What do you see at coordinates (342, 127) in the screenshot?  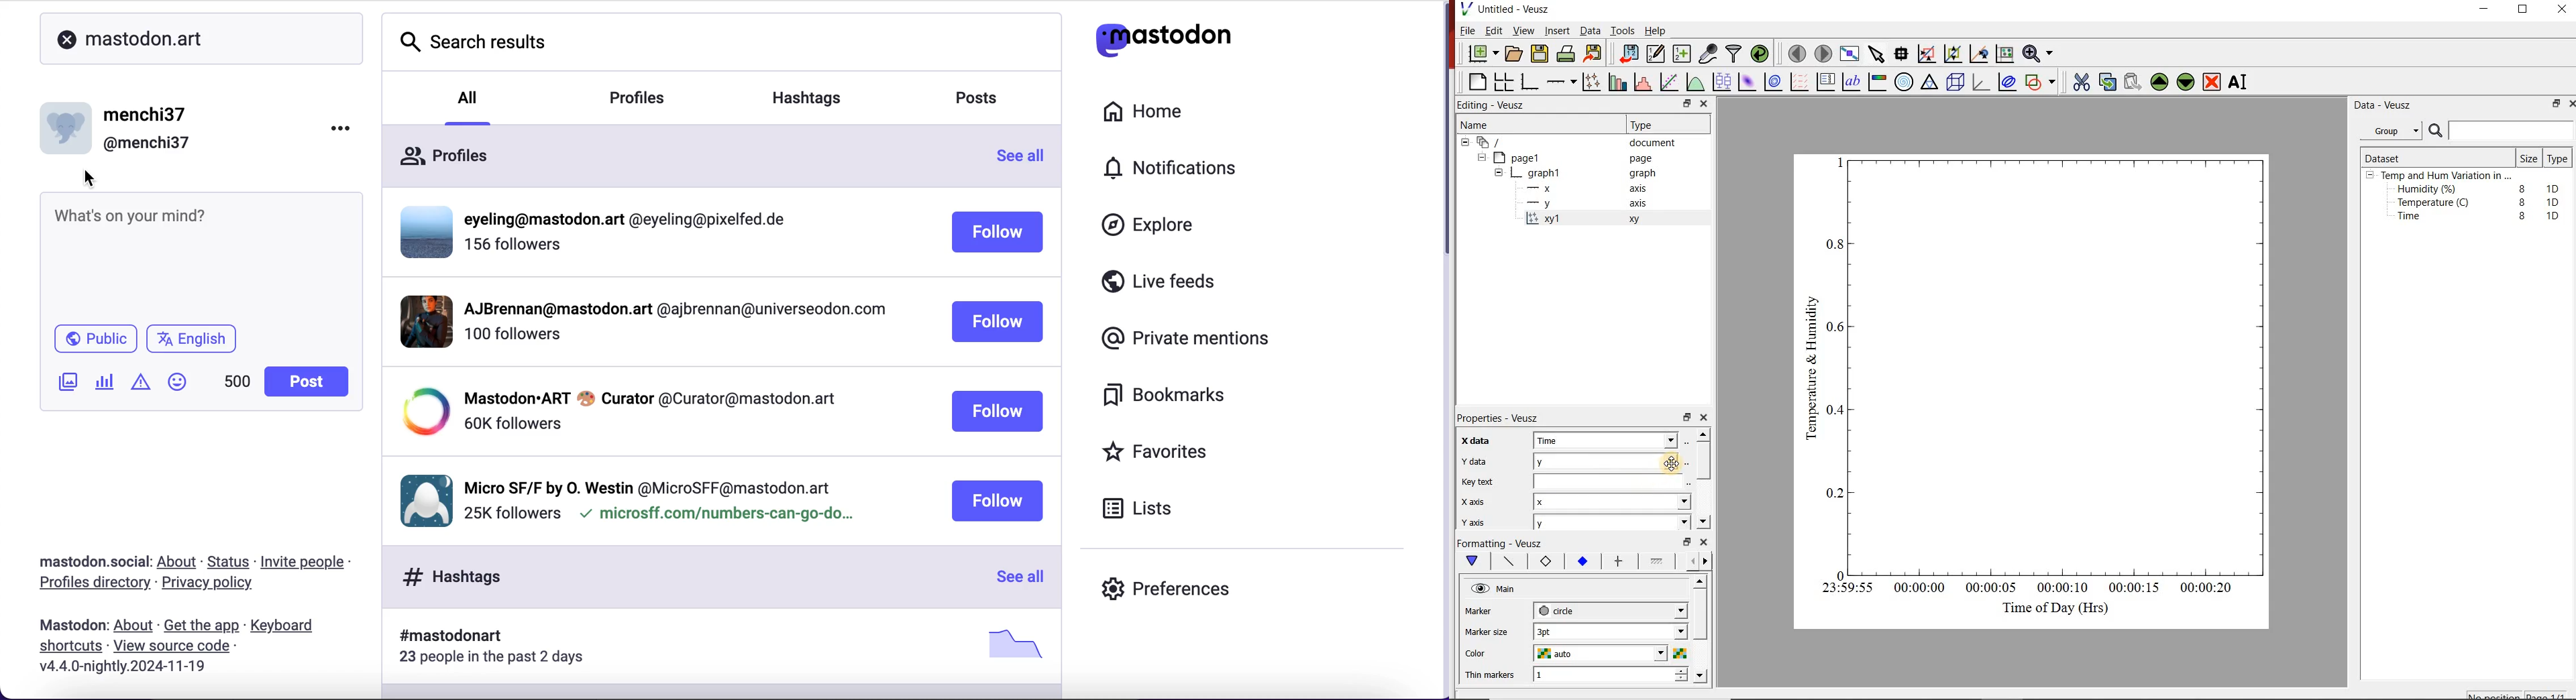 I see `options` at bounding box center [342, 127].